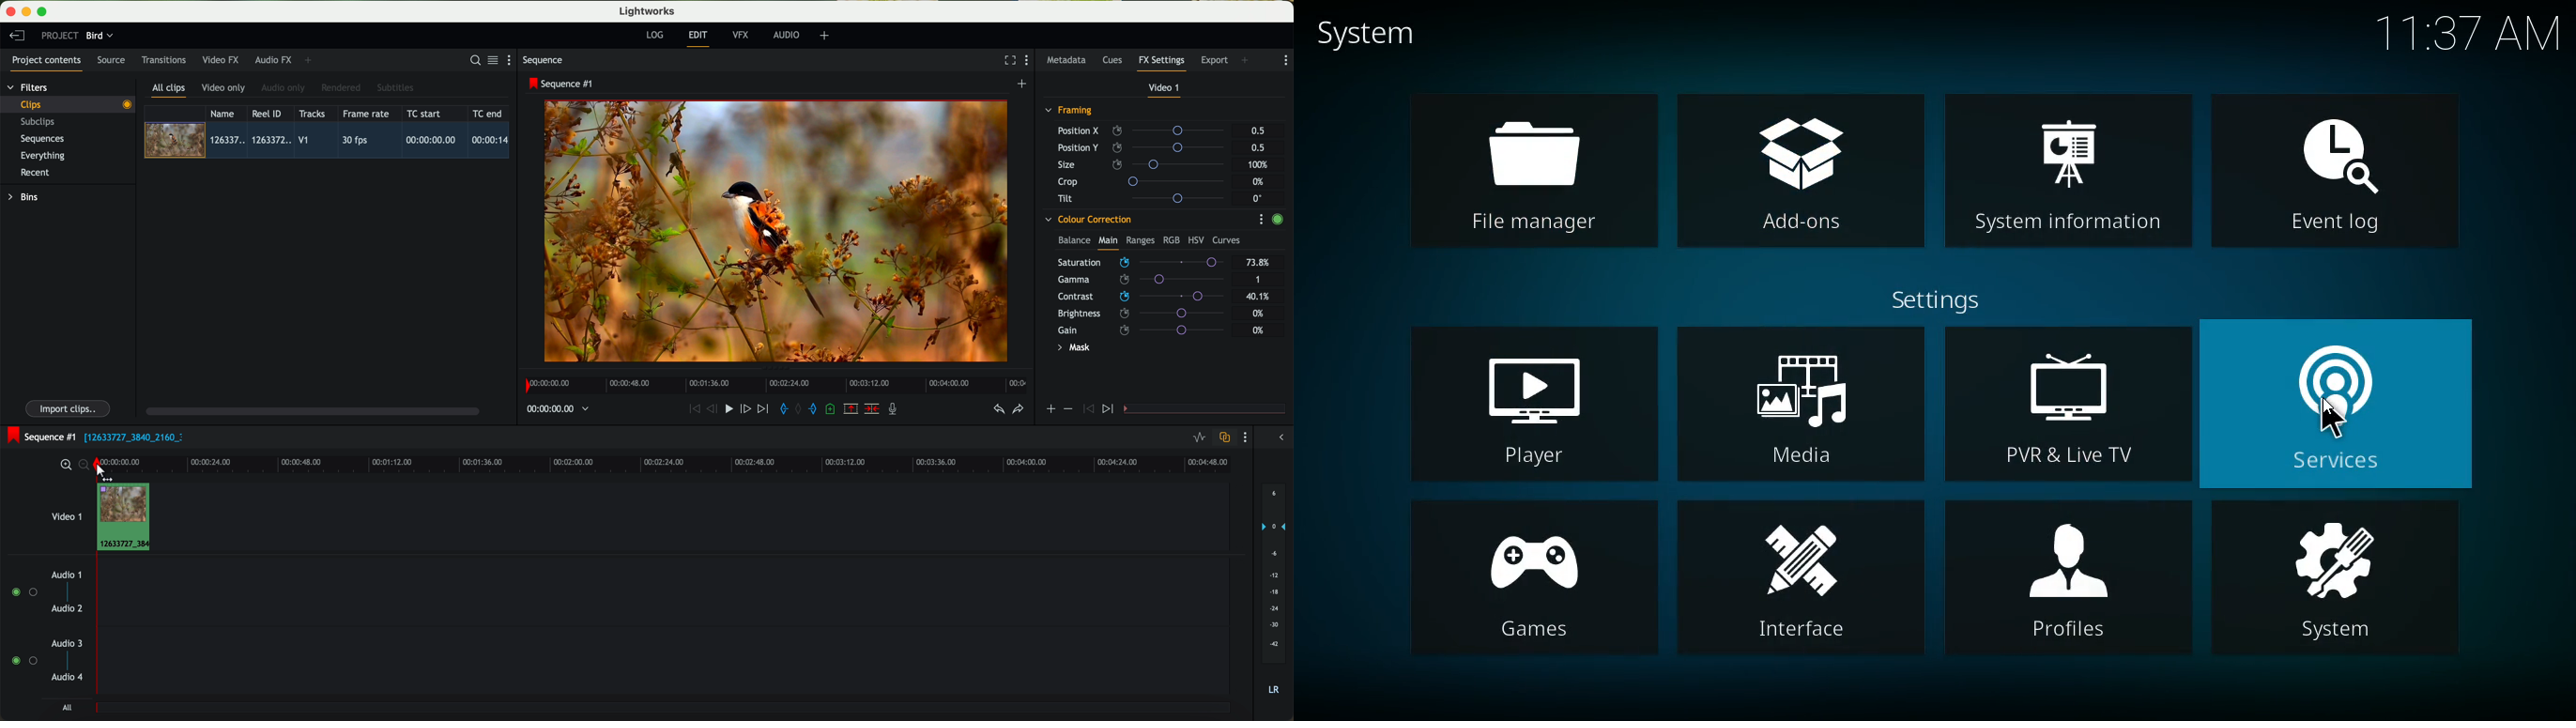 The width and height of the screenshot is (2576, 728). What do you see at coordinates (226, 113) in the screenshot?
I see `name` at bounding box center [226, 113].